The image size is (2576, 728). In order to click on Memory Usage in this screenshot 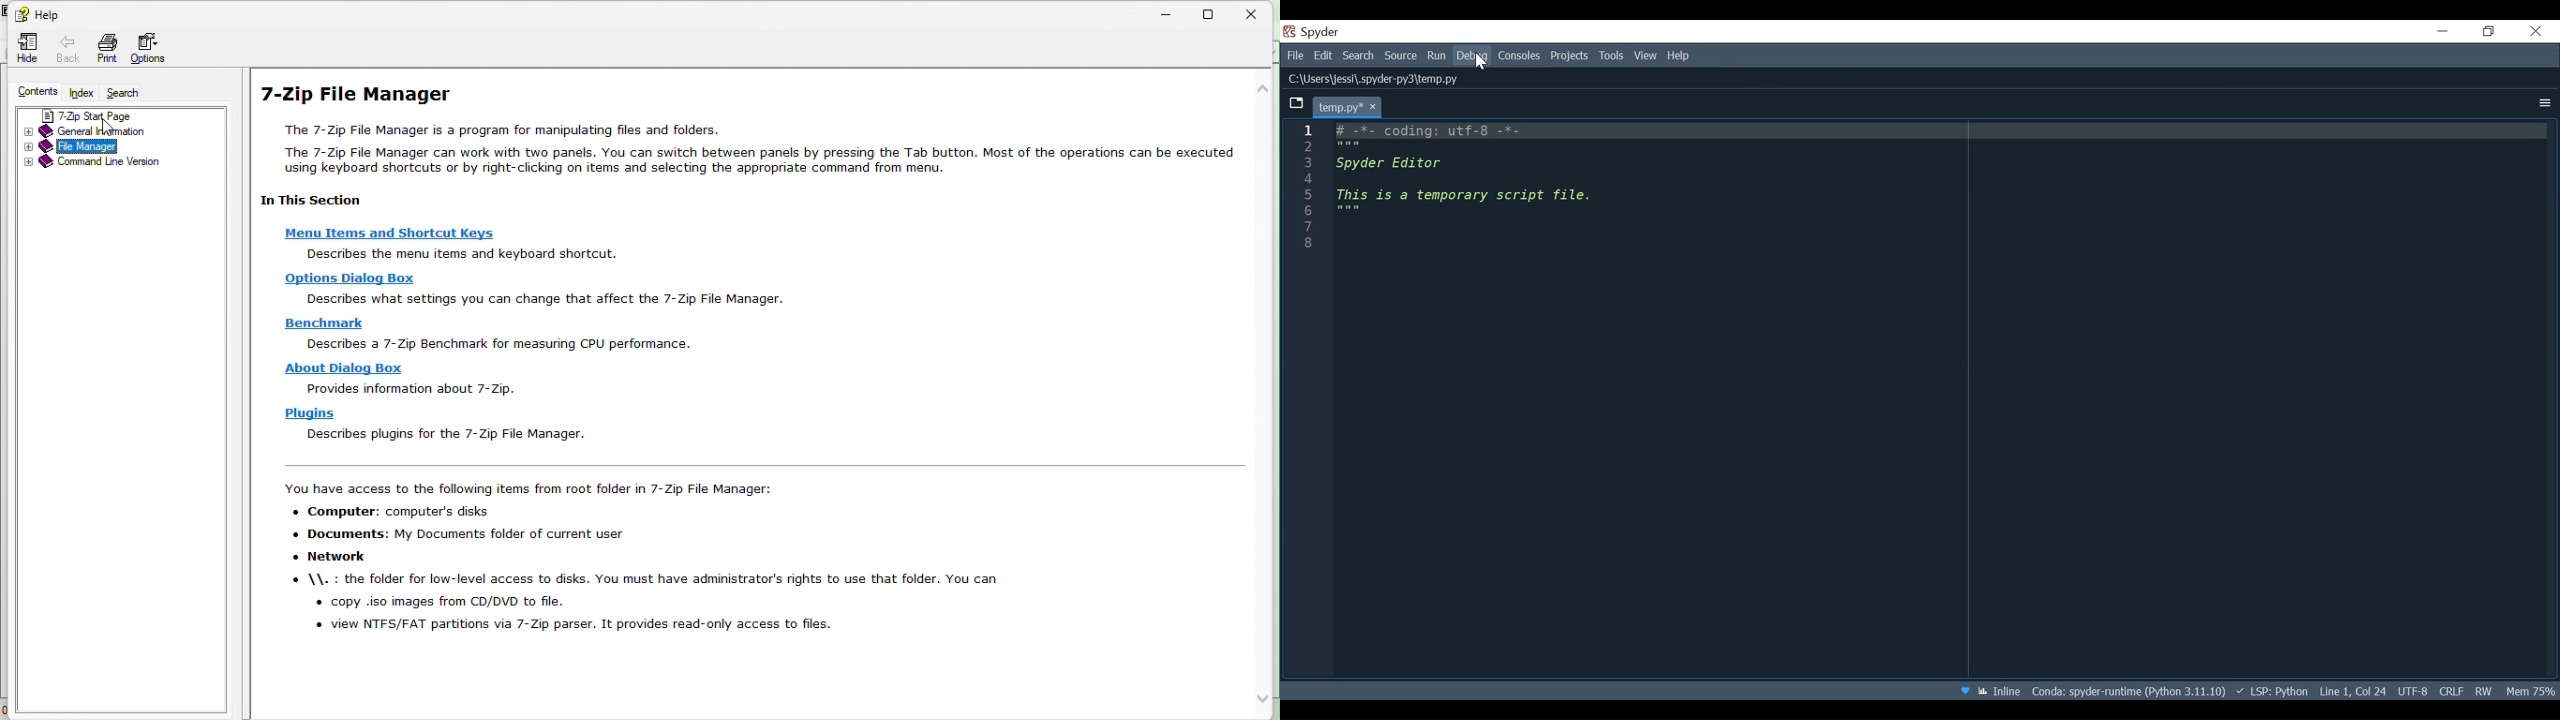, I will do `click(2531, 691)`.